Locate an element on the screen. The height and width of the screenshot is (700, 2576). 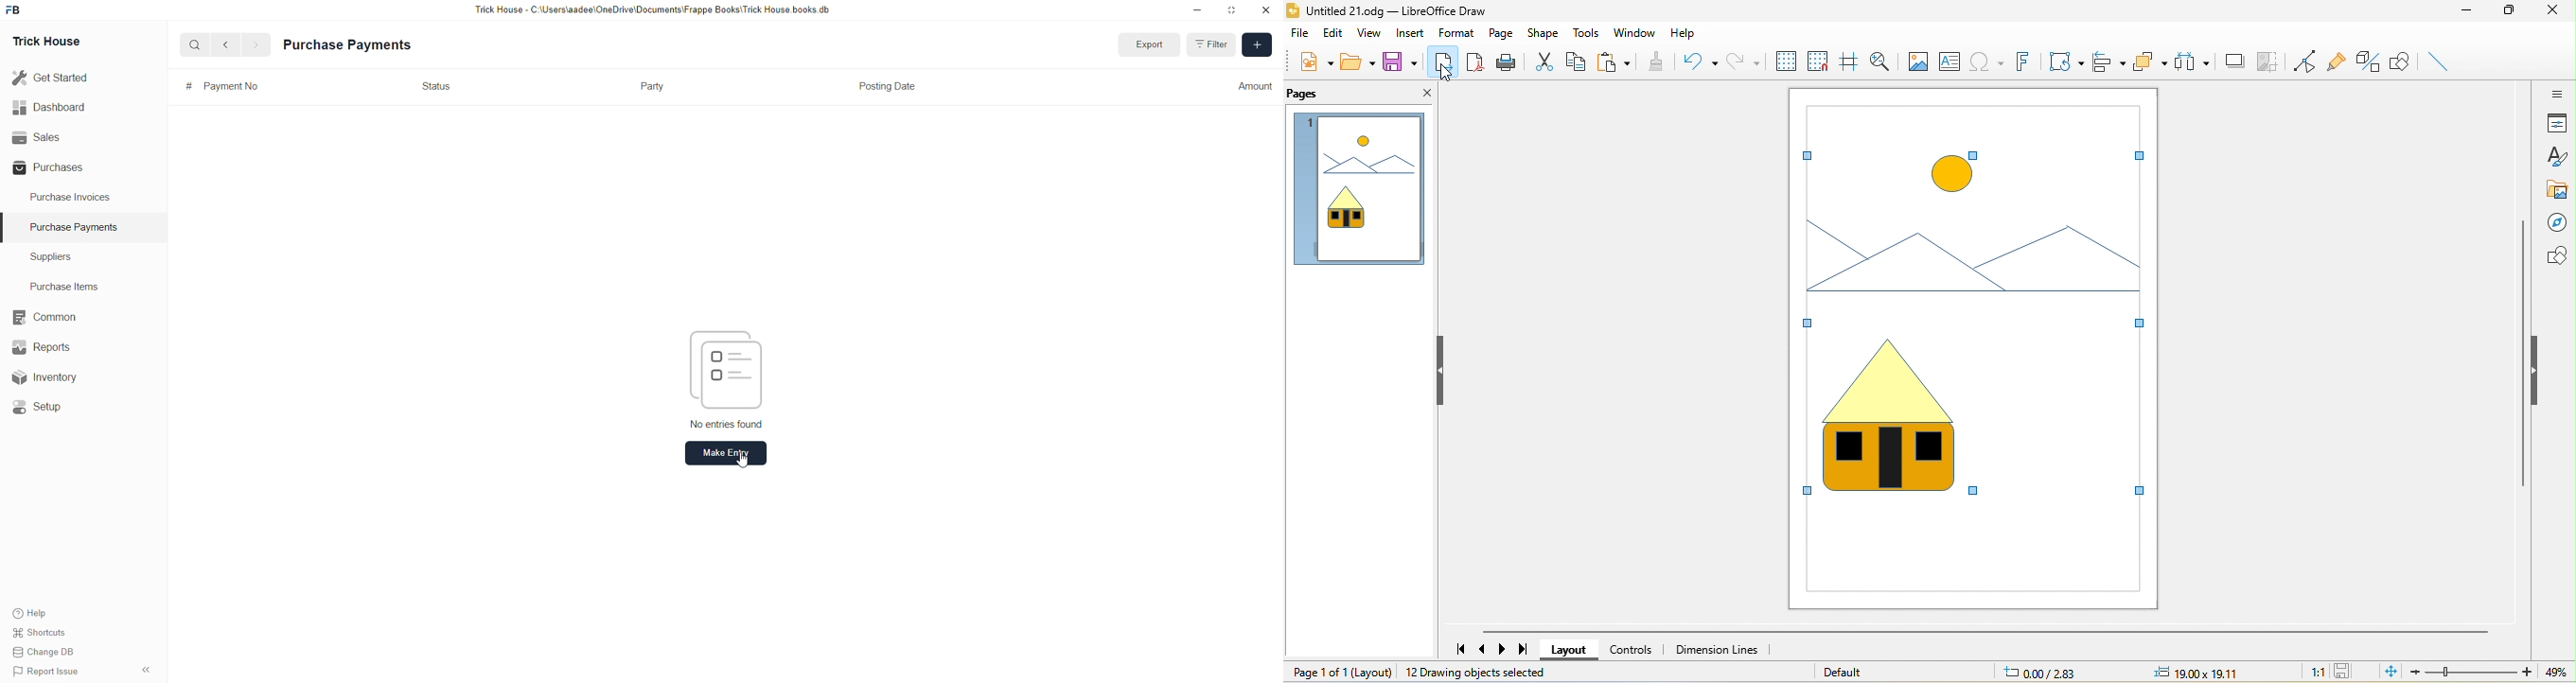
Export is located at coordinates (1154, 45).